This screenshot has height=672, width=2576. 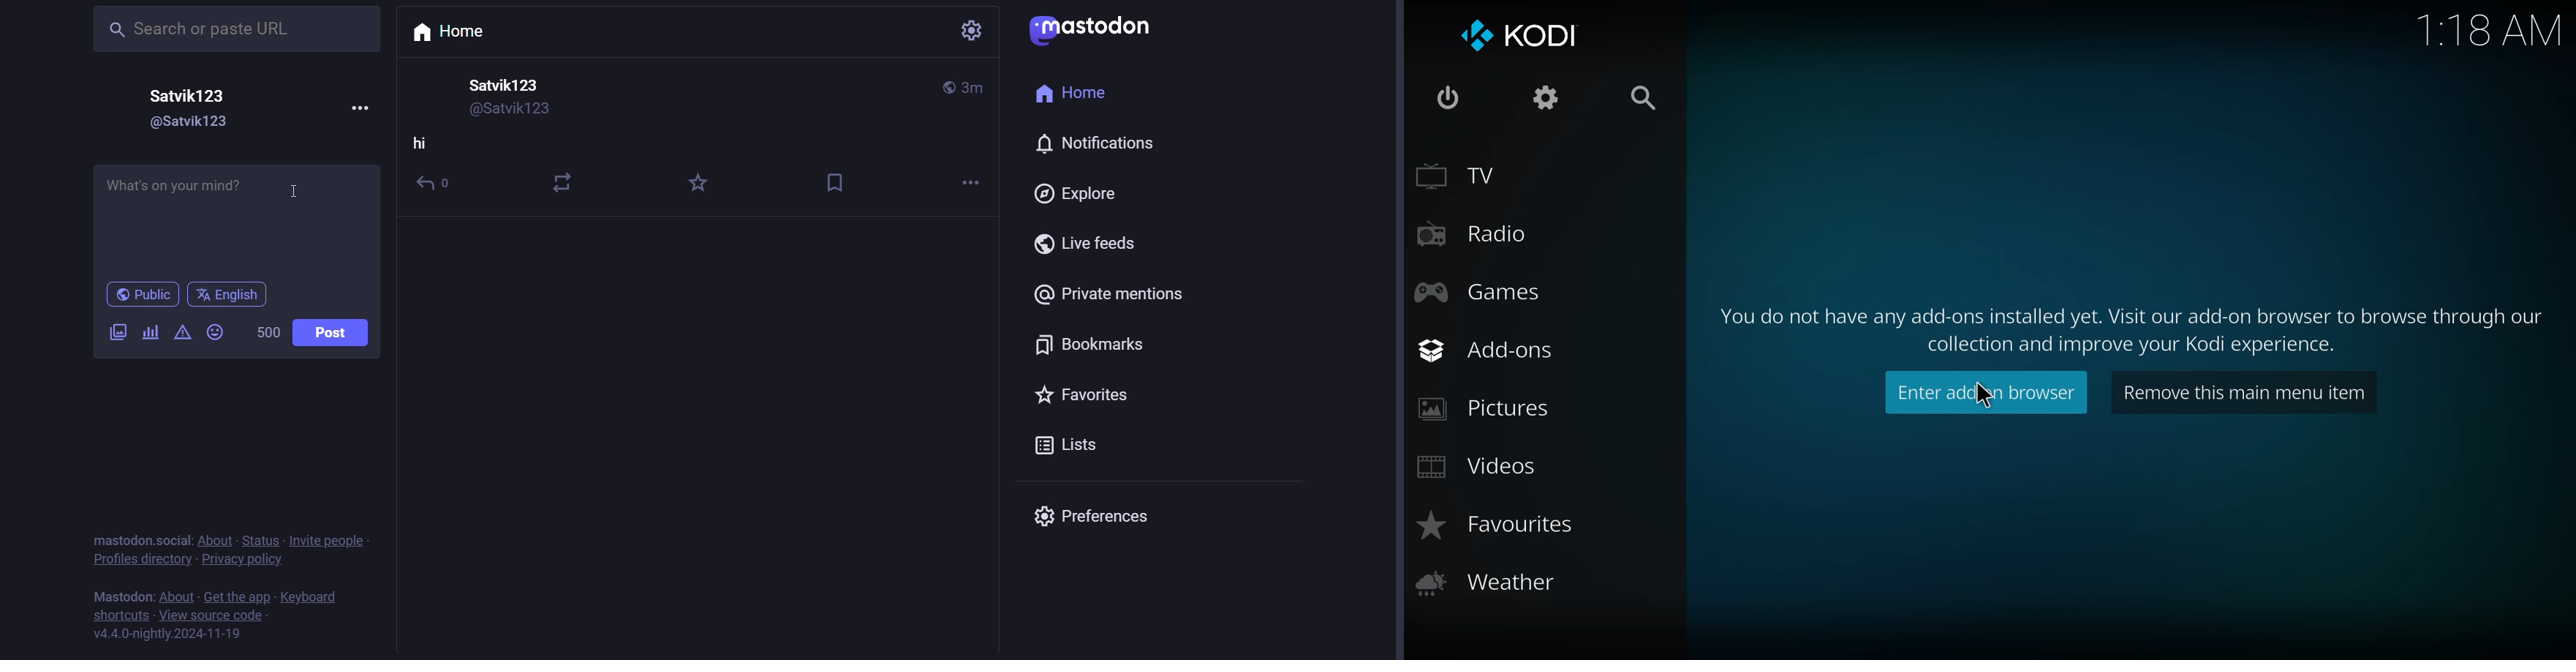 I want to click on user, so click(x=509, y=86).